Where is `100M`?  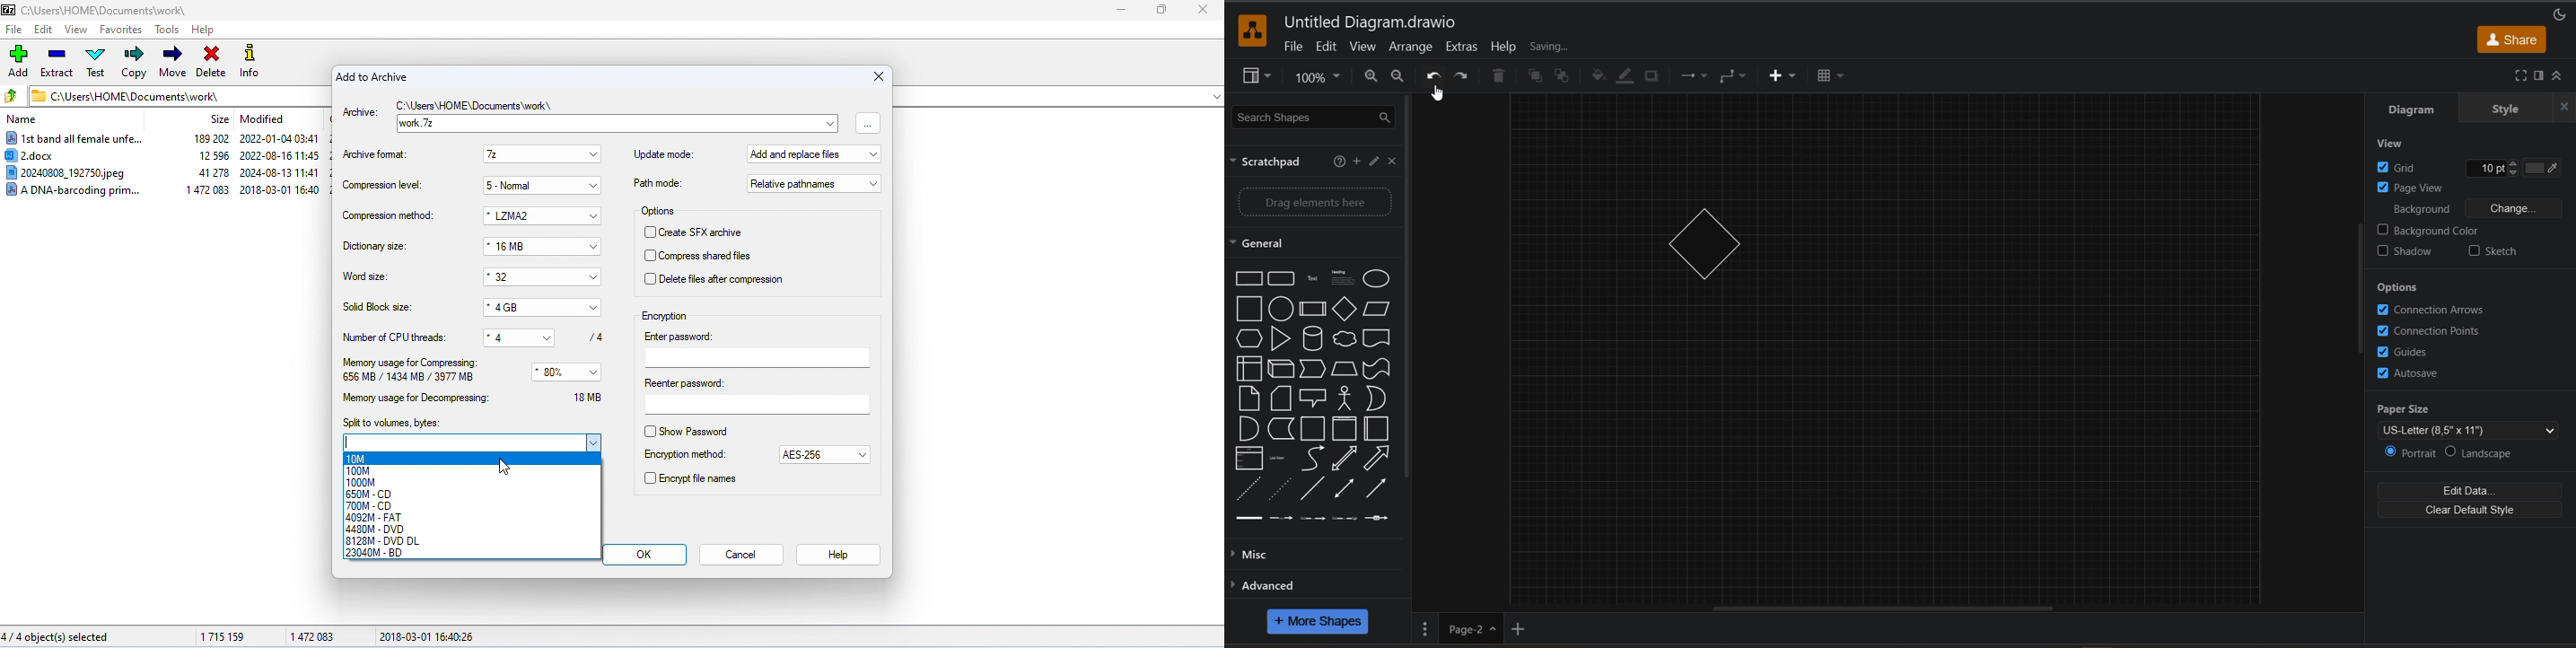 100M is located at coordinates (358, 470).